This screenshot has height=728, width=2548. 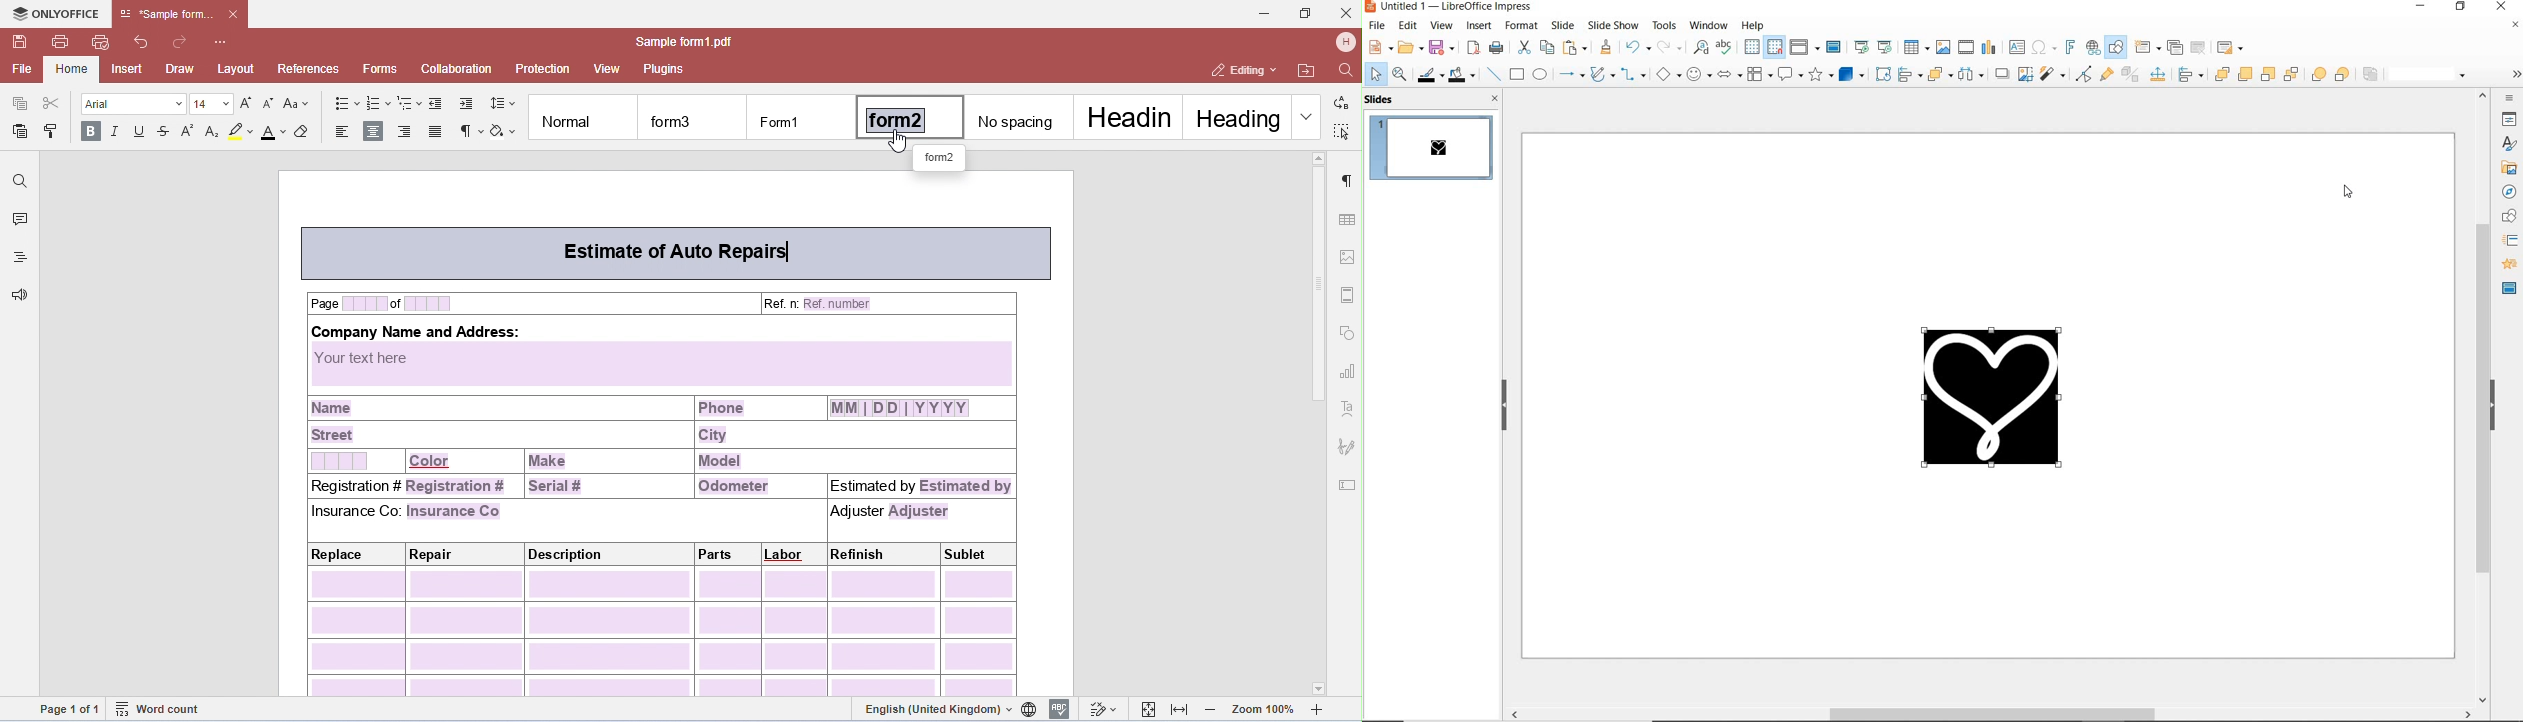 What do you see at coordinates (2174, 48) in the screenshot?
I see `duplicate slide` at bounding box center [2174, 48].